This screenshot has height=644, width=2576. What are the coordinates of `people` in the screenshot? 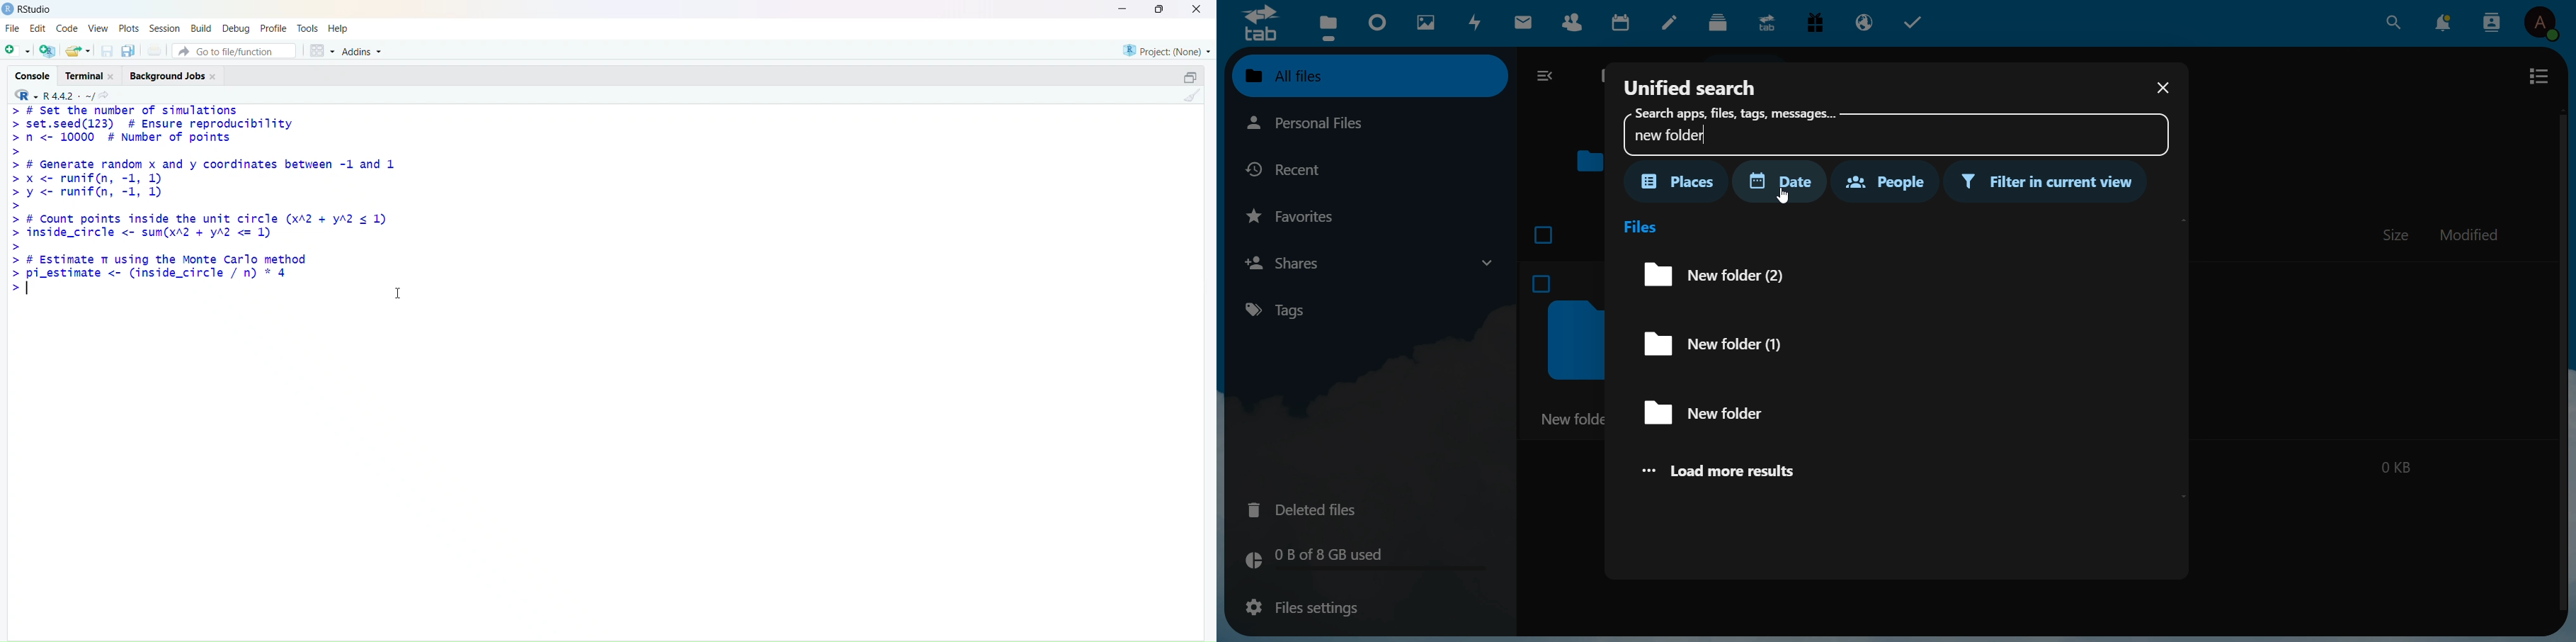 It's located at (1883, 180).